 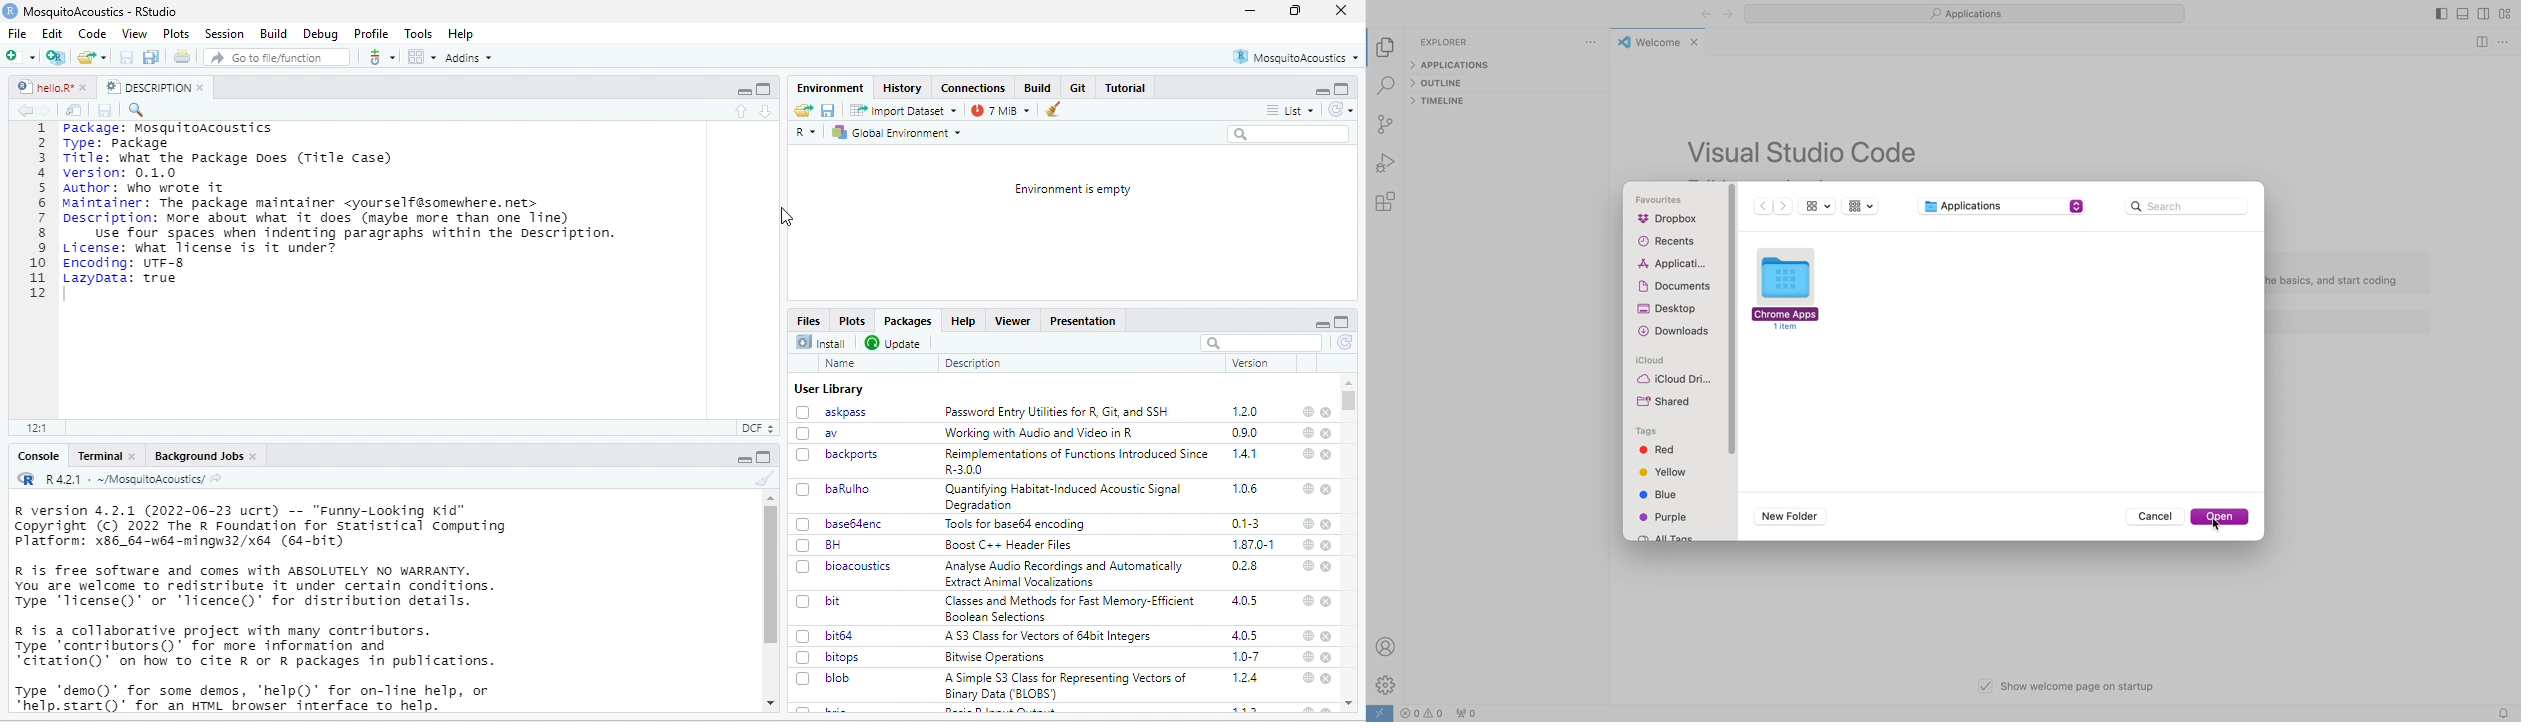 What do you see at coordinates (93, 56) in the screenshot?
I see `open an existing file` at bounding box center [93, 56].